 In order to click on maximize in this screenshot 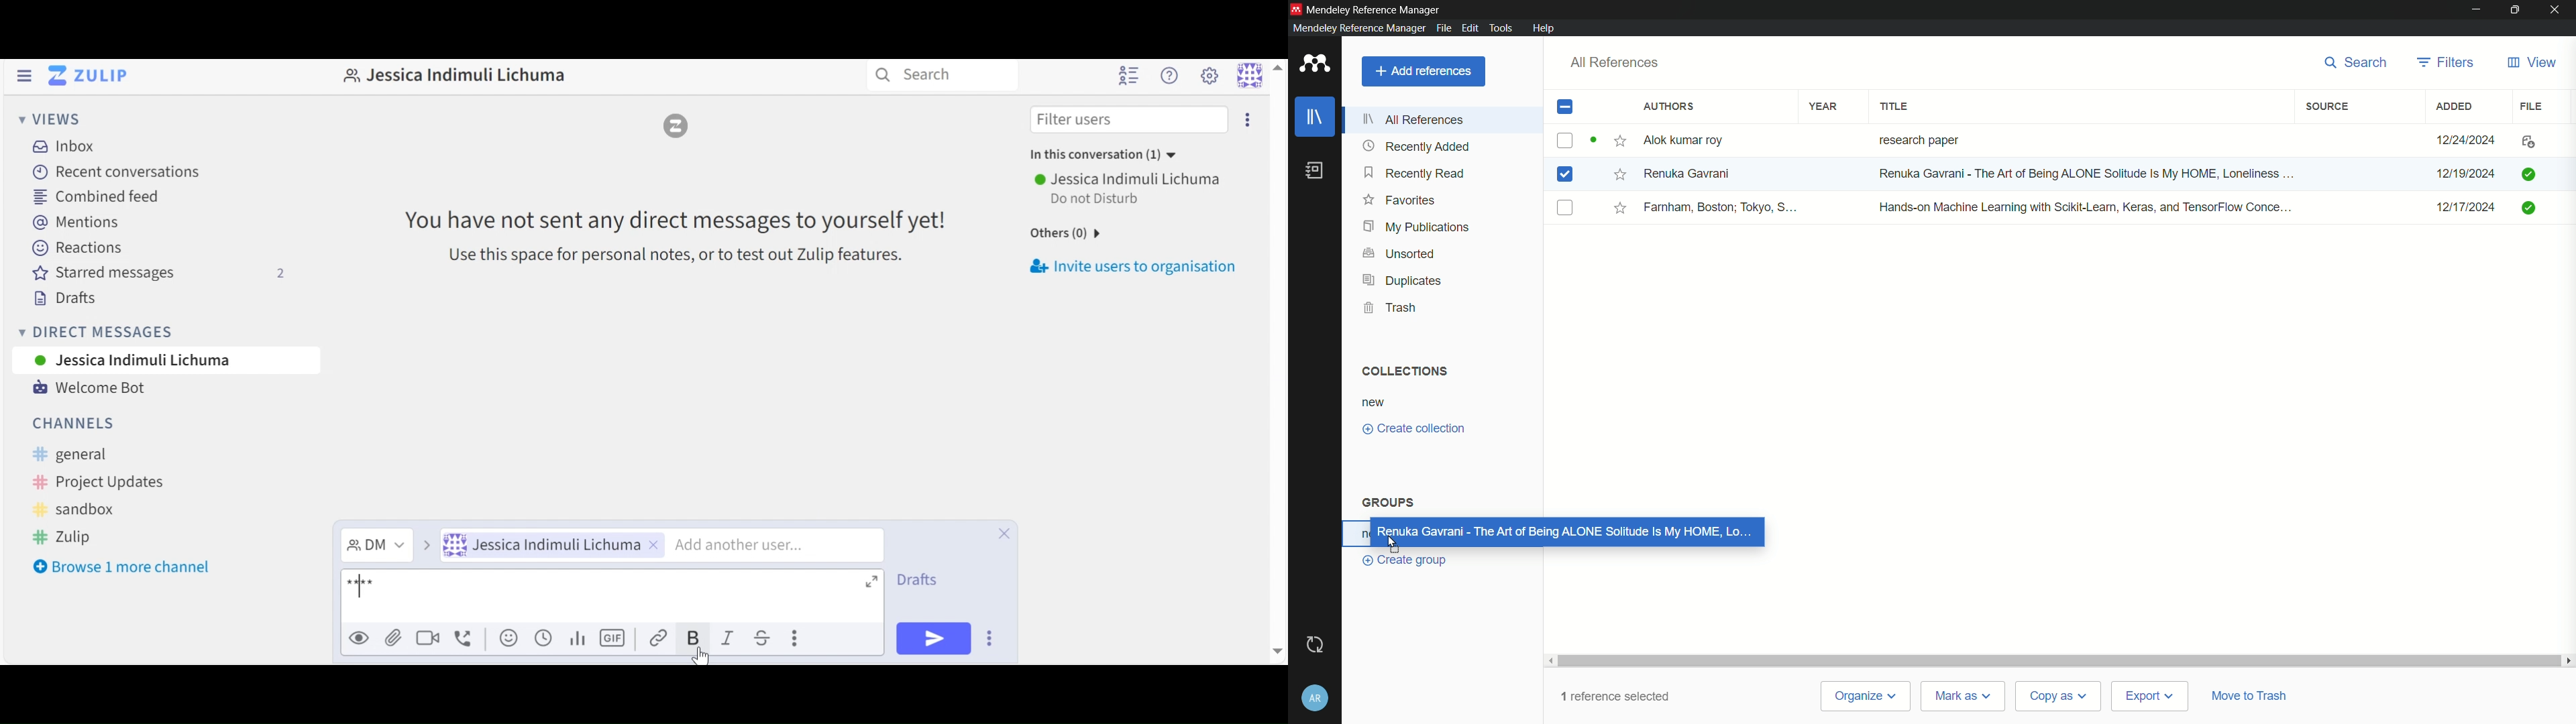, I will do `click(2516, 9)`.